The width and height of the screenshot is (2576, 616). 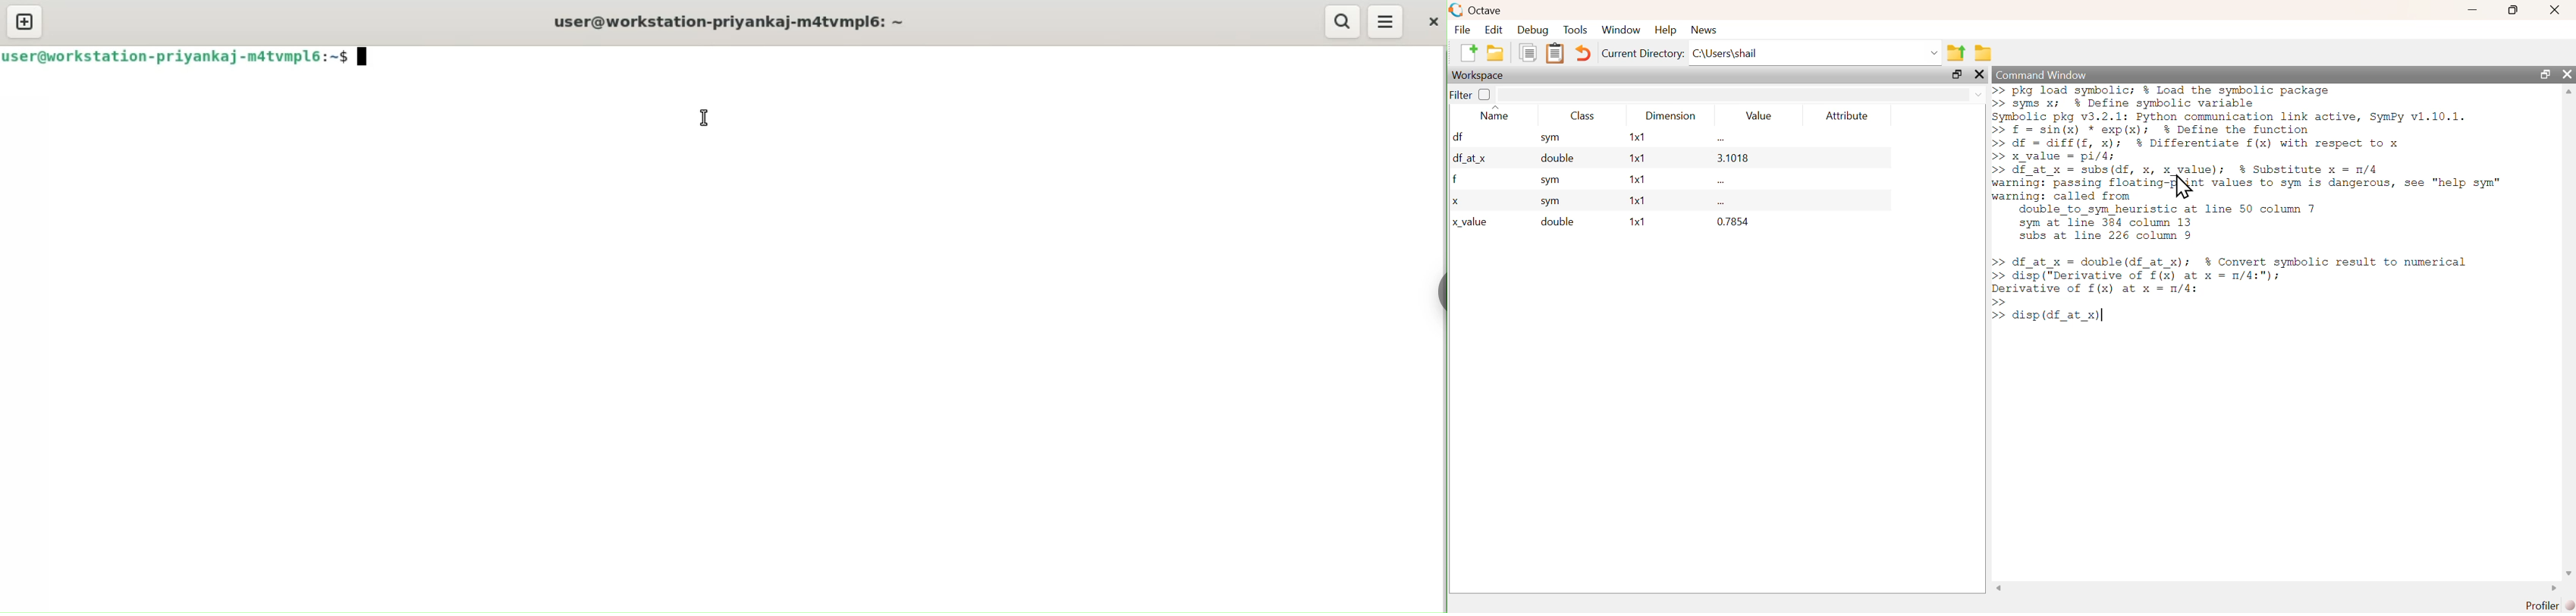 What do you see at coordinates (1638, 159) in the screenshot?
I see `1x1` at bounding box center [1638, 159].